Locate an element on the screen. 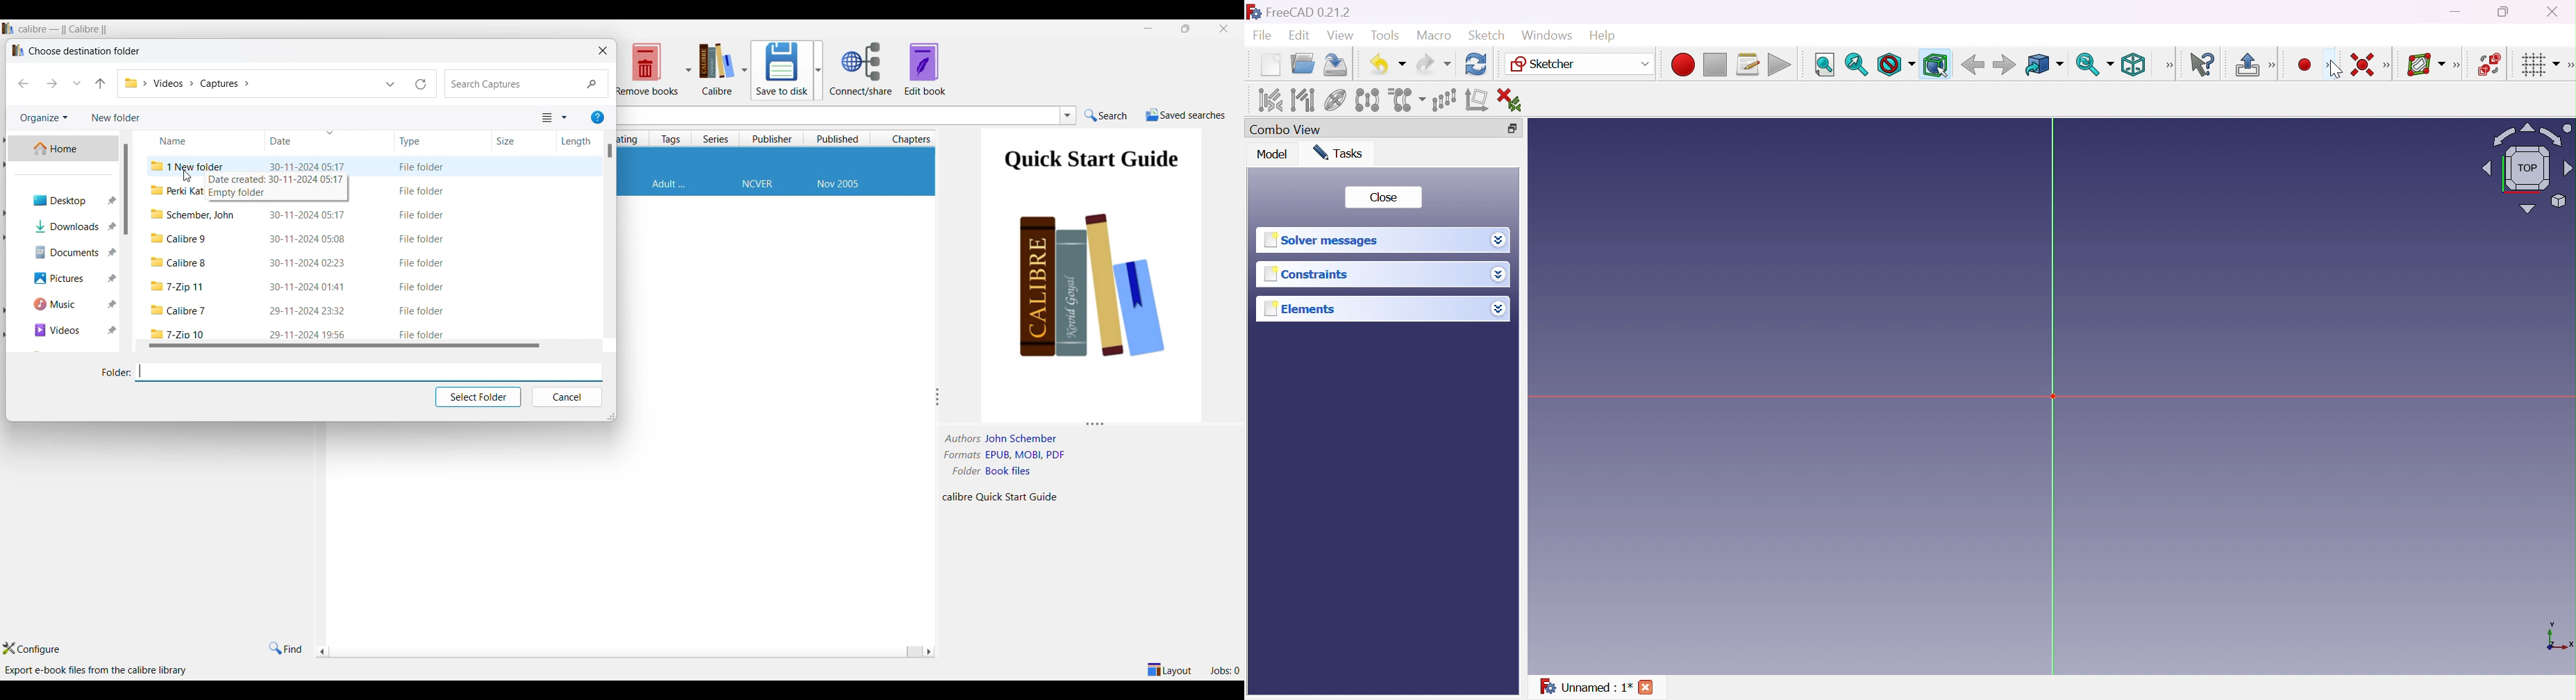 This screenshot has width=2576, height=700. Forward is located at coordinates (2005, 66).